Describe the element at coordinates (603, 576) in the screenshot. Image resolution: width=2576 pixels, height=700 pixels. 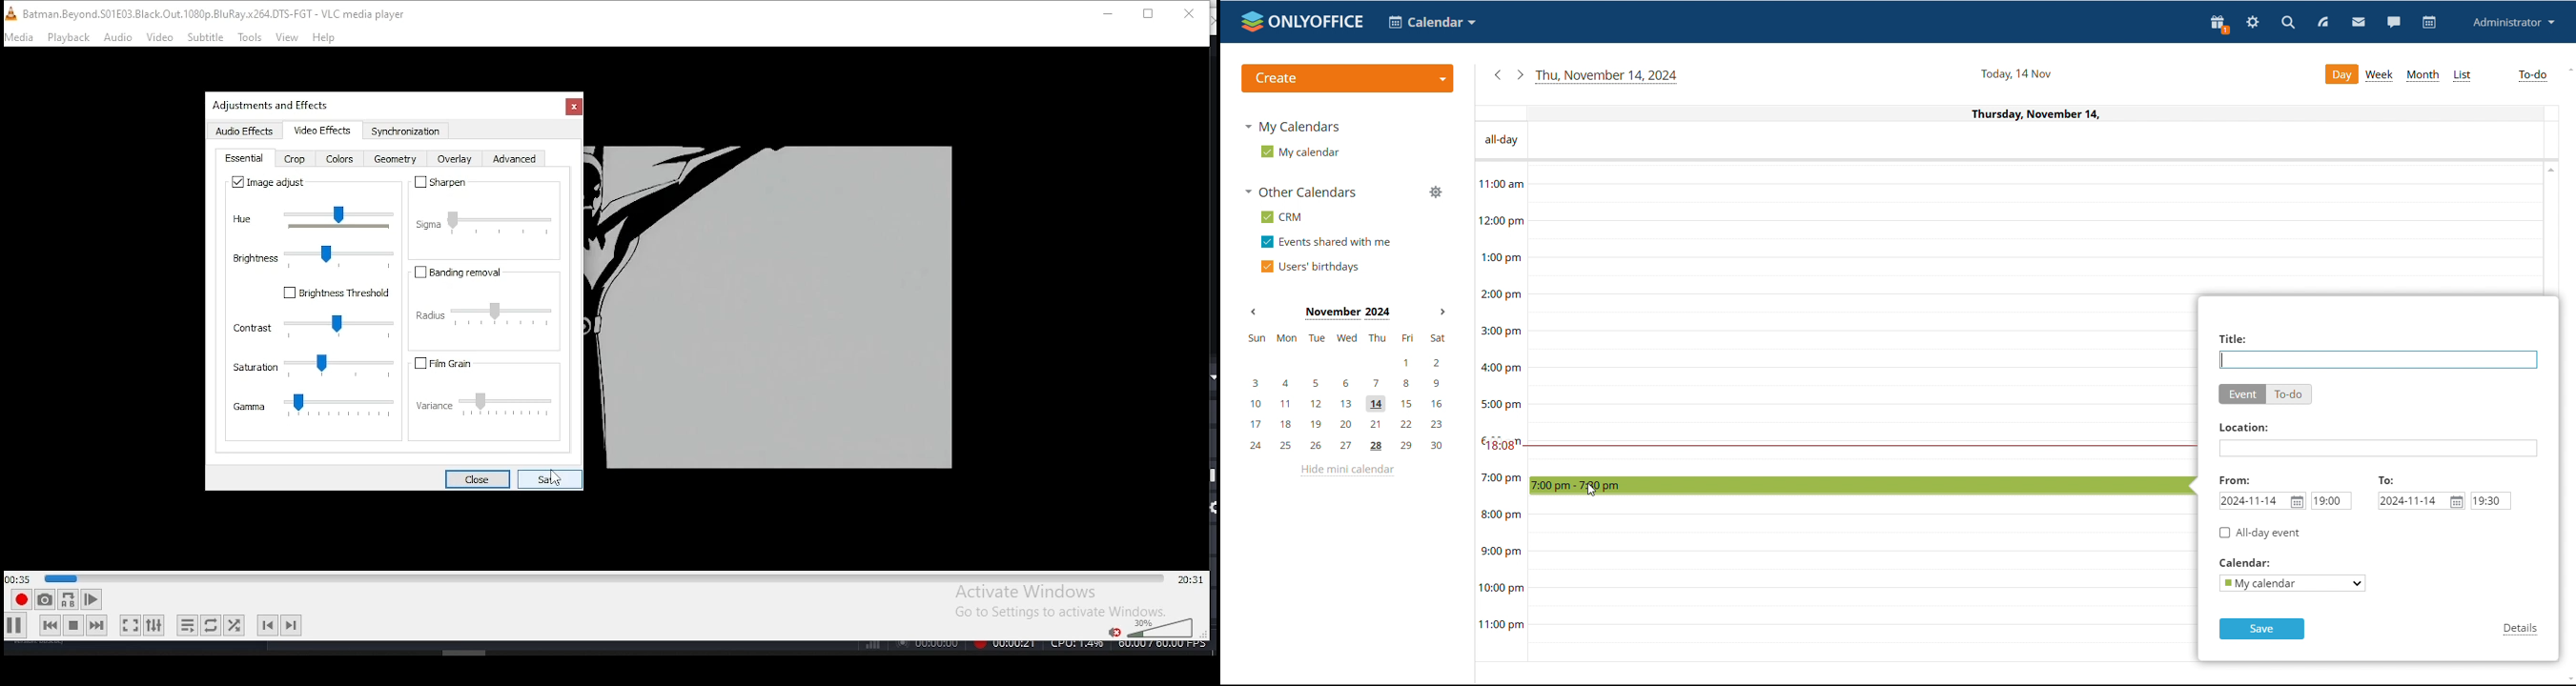
I see `seek bar` at that location.